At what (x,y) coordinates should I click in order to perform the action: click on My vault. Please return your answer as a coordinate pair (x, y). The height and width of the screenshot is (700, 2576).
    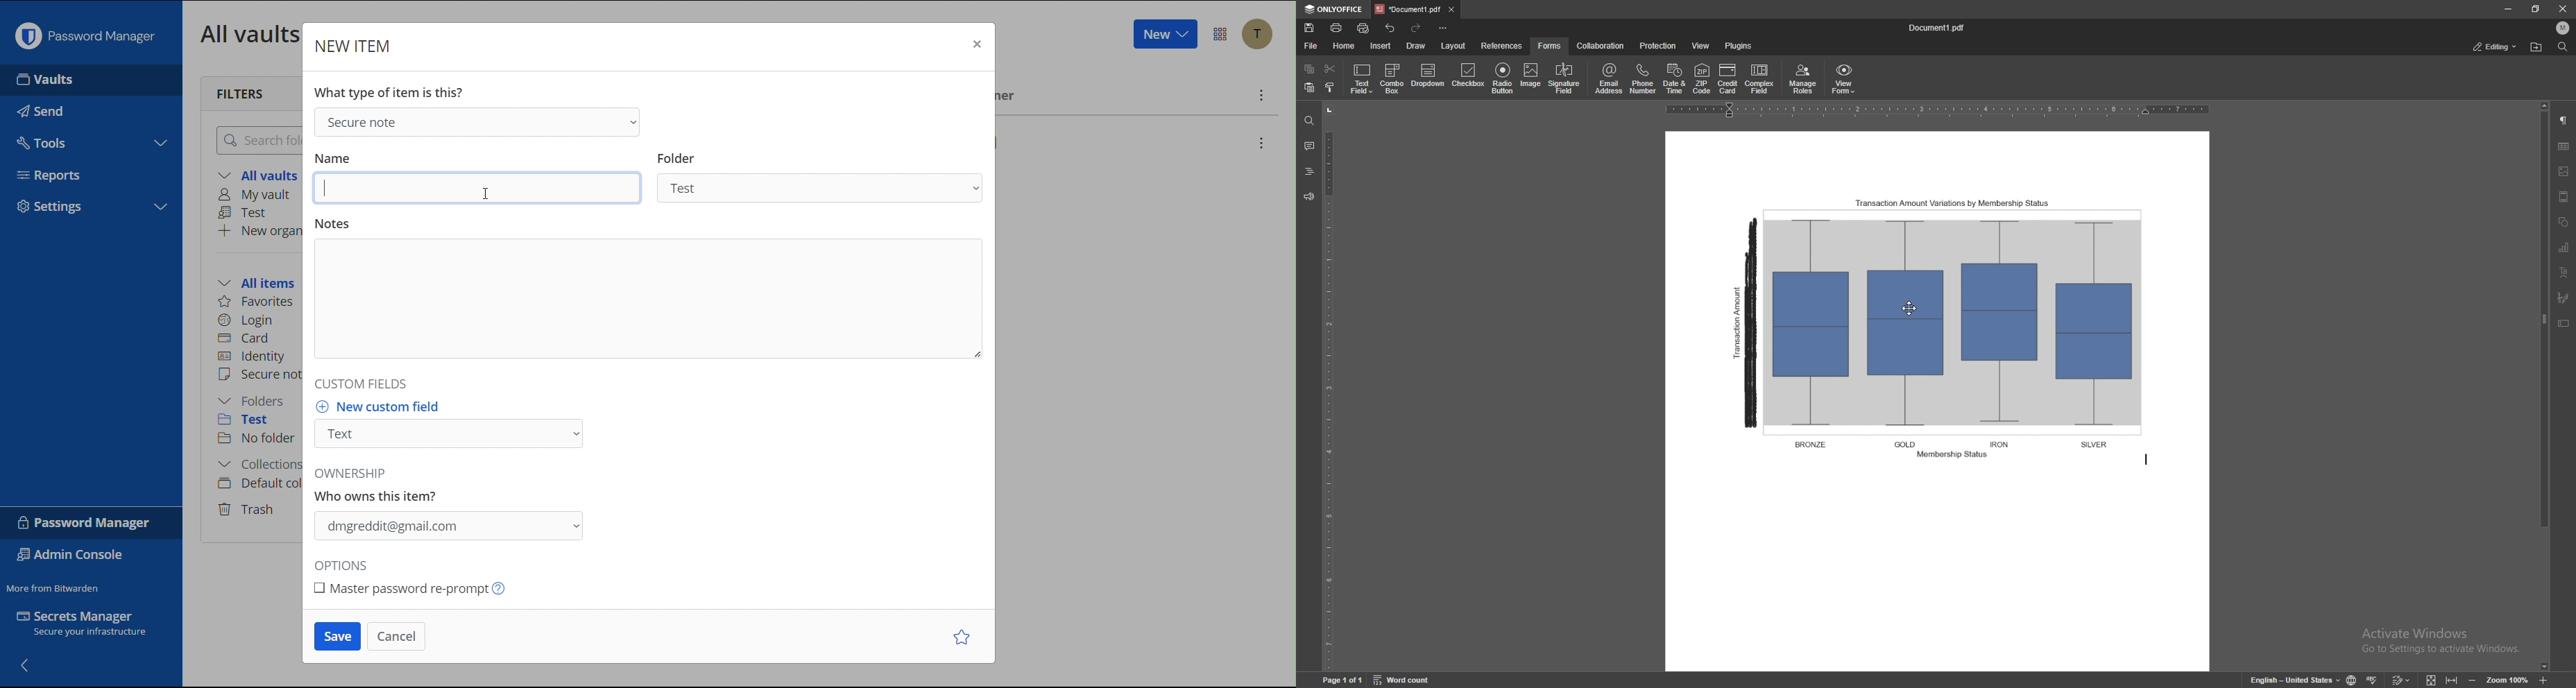
    Looking at the image, I should click on (259, 196).